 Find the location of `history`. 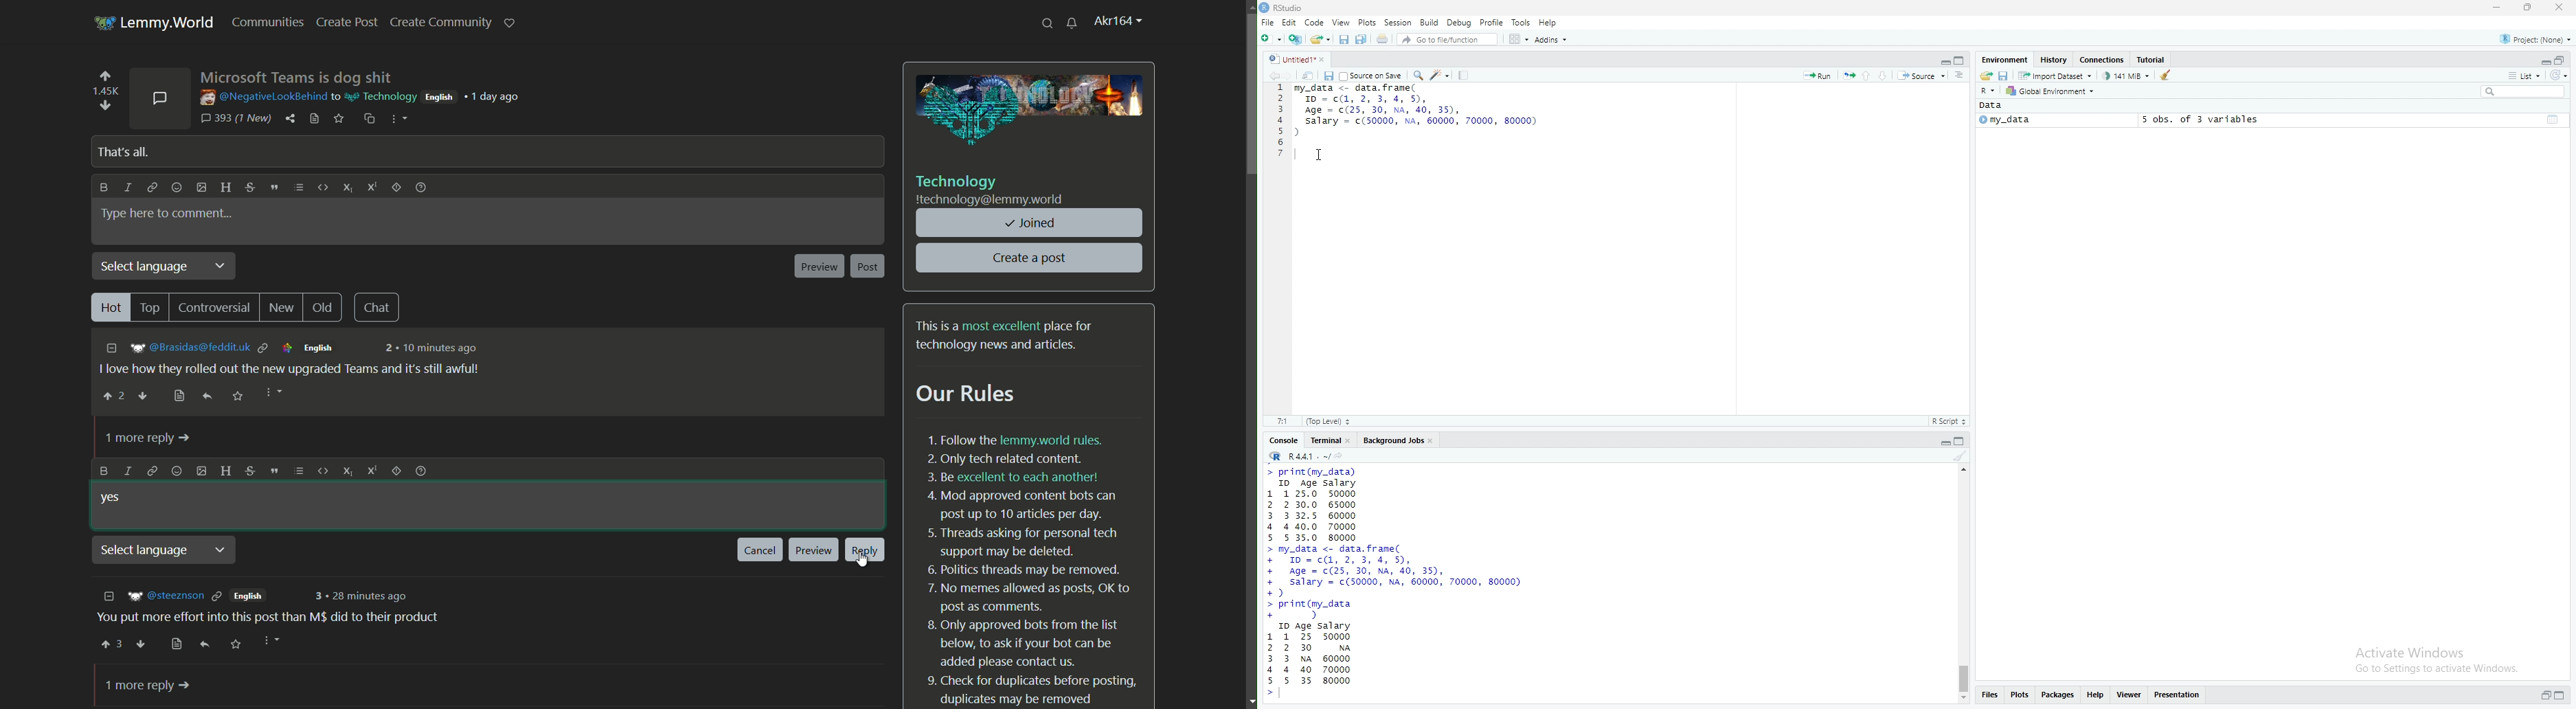

history is located at coordinates (2054, 59).